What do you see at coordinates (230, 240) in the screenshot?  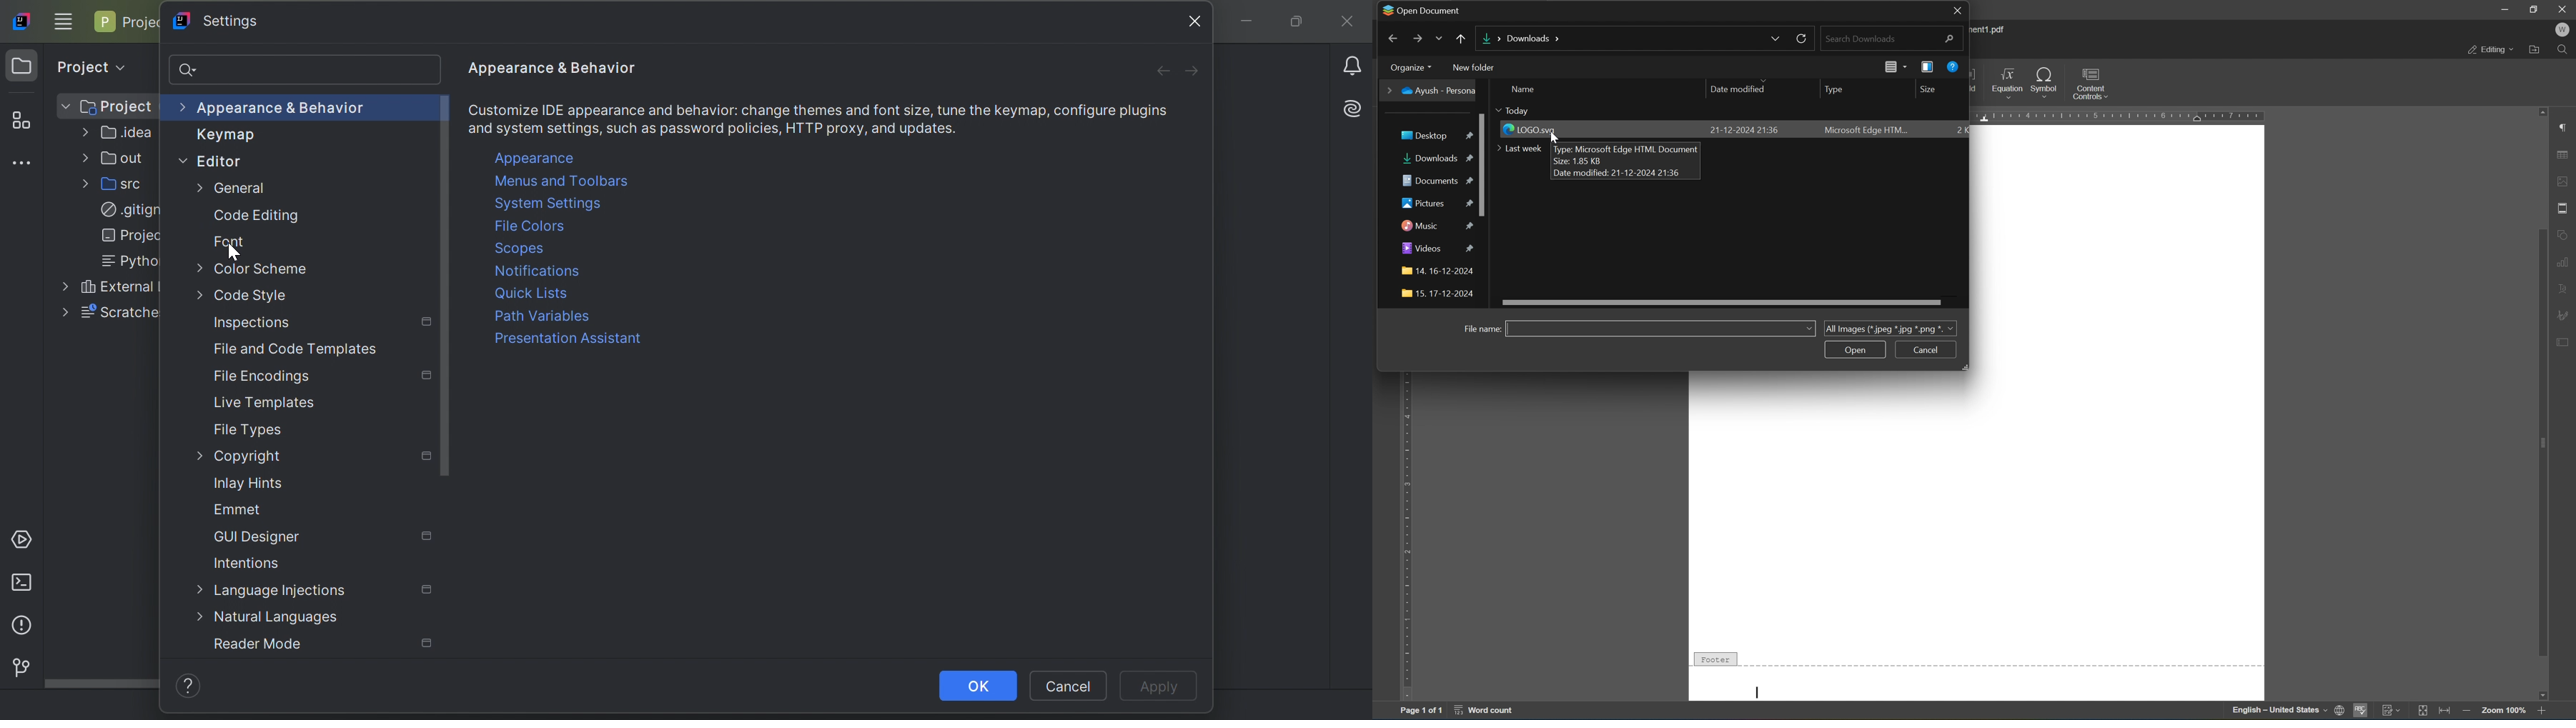 I see `Font` at bounding box center [230, 240].